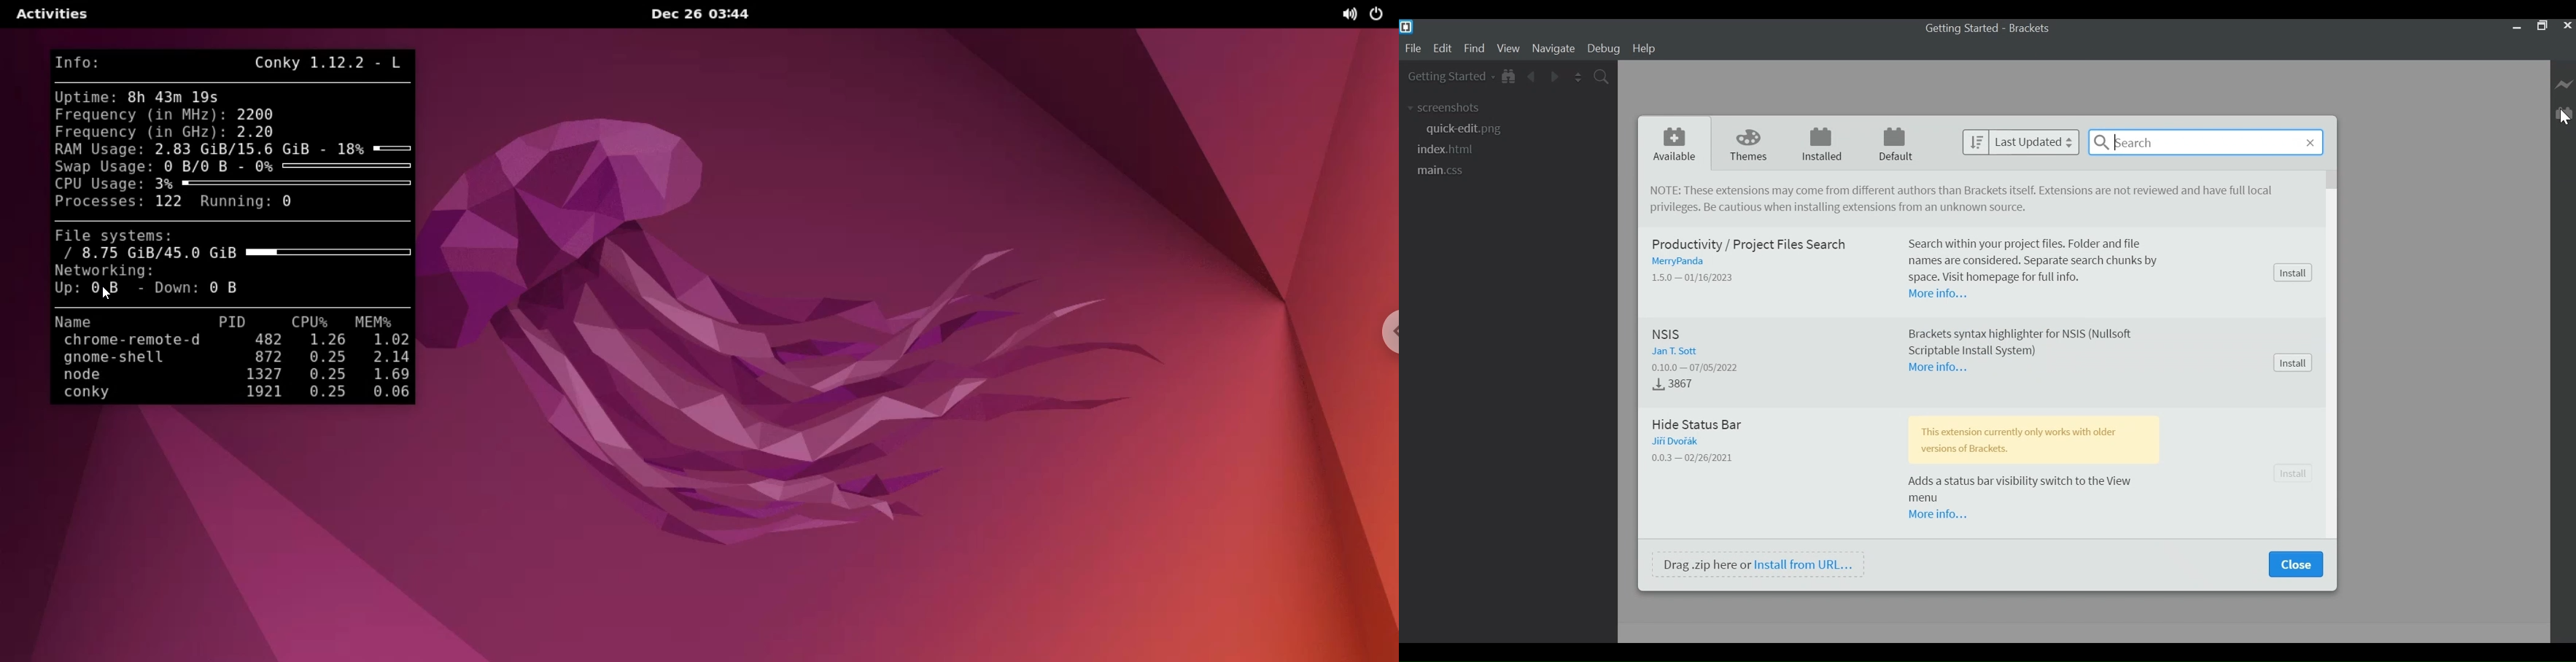 This screenshot has width=2576, height=672. Describe the element at coordinates (1553, 49) in the screenshot. I see `Navigate` at that location.